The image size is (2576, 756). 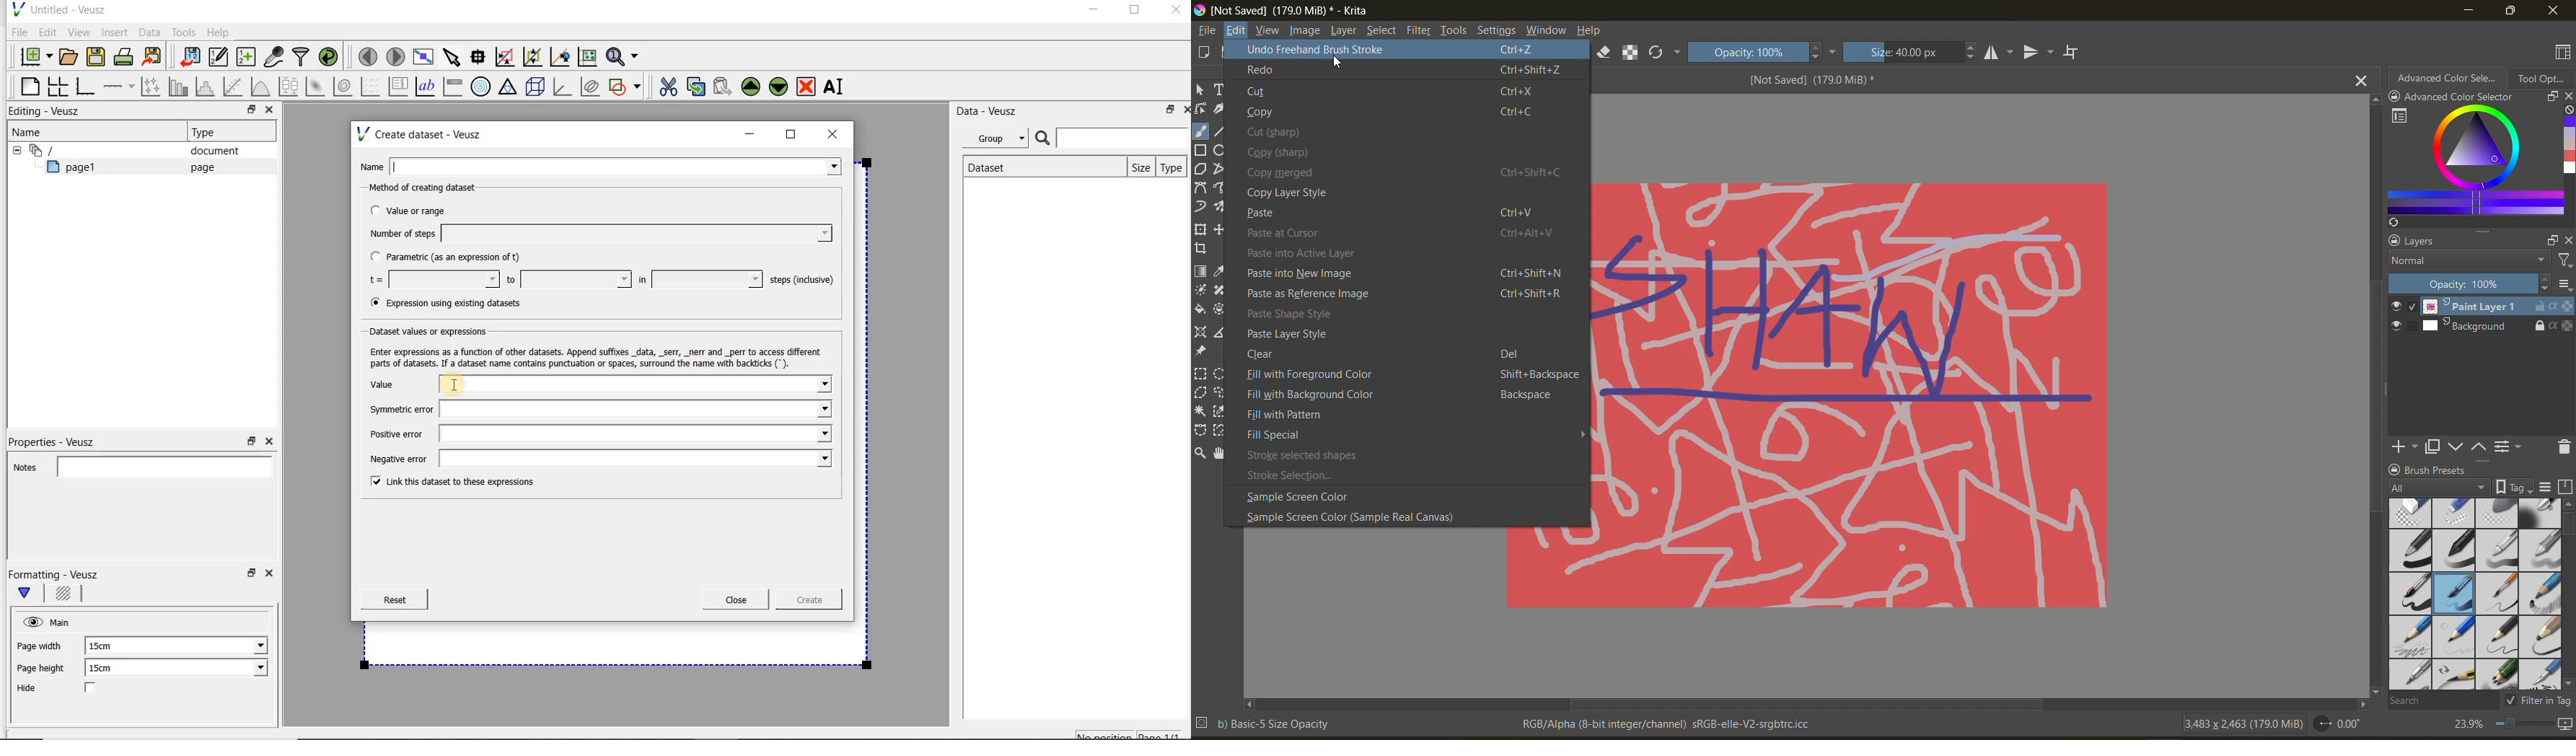 I want to click on maximize, so click(x=1135, y=12).